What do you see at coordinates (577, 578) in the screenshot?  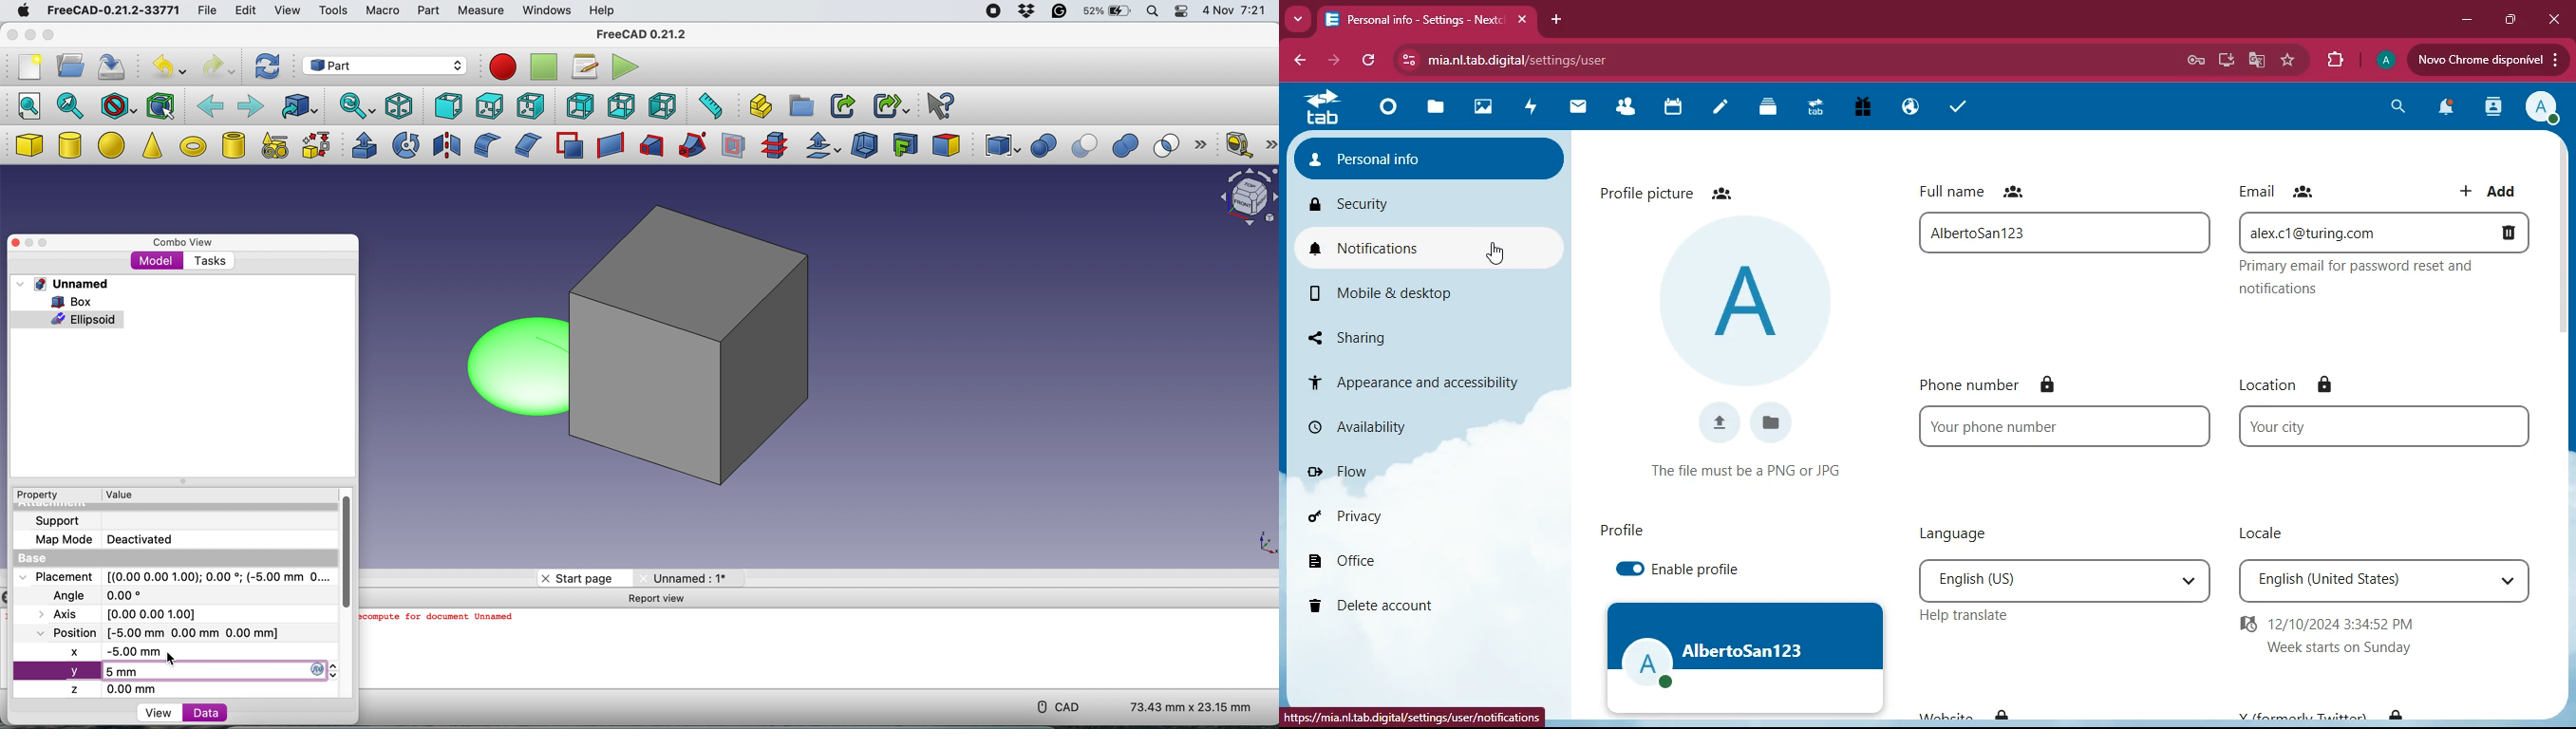 I see `start page` at bounding box center [577, 578].